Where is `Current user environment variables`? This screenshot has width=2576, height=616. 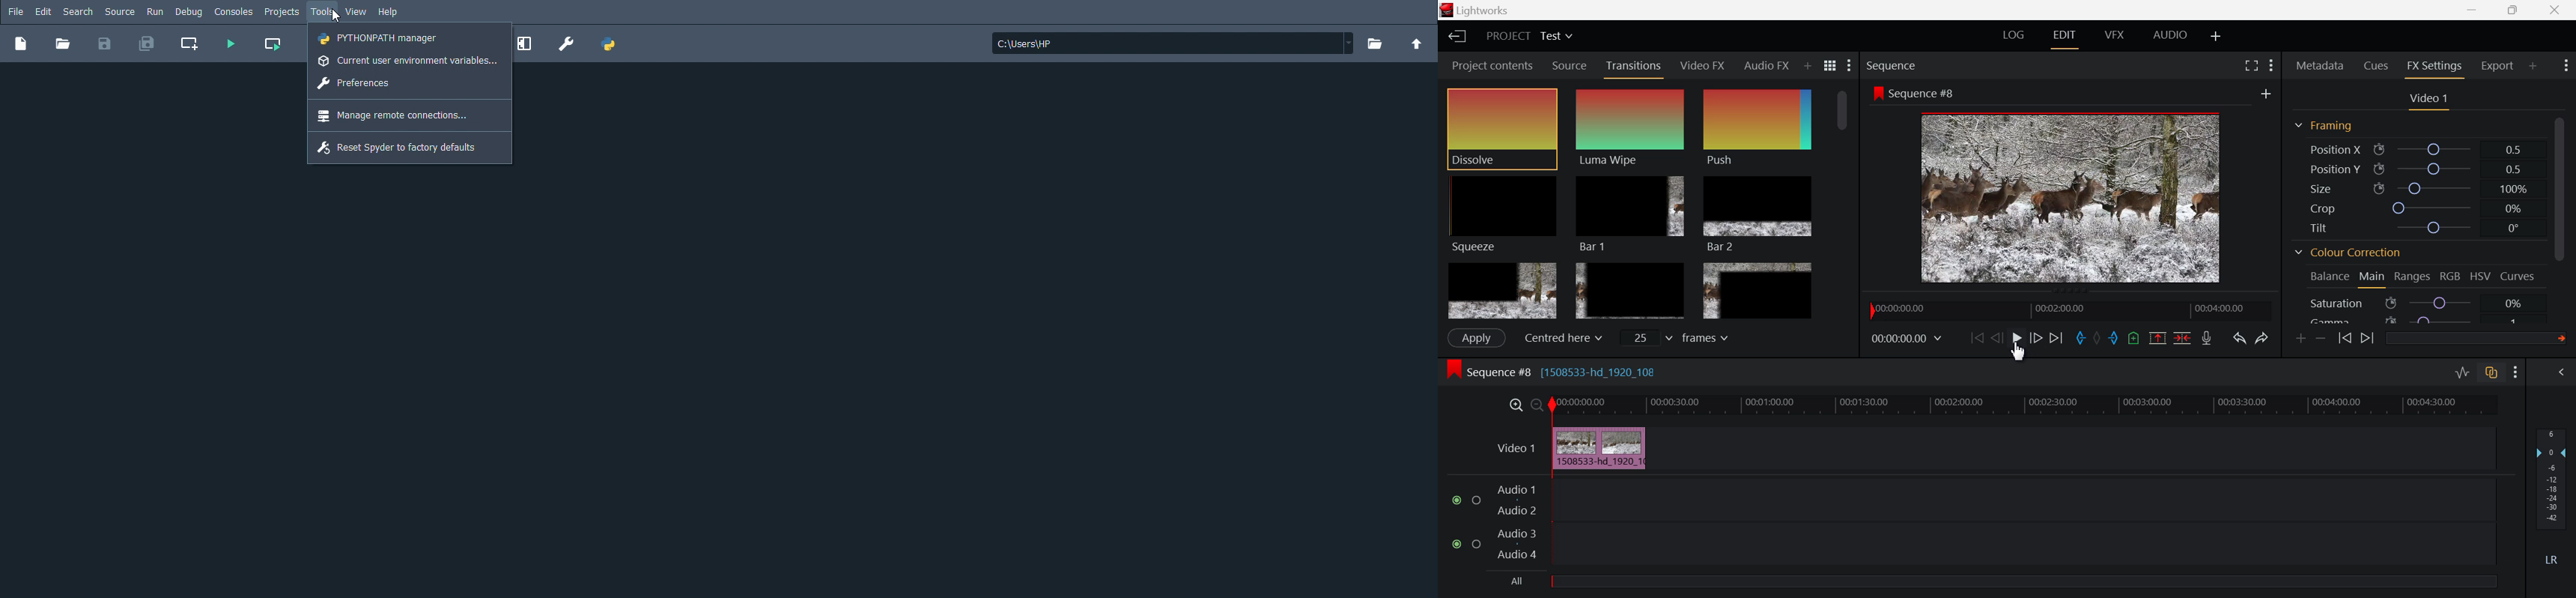 Current user environment variables is located at coordinates (408, 61).